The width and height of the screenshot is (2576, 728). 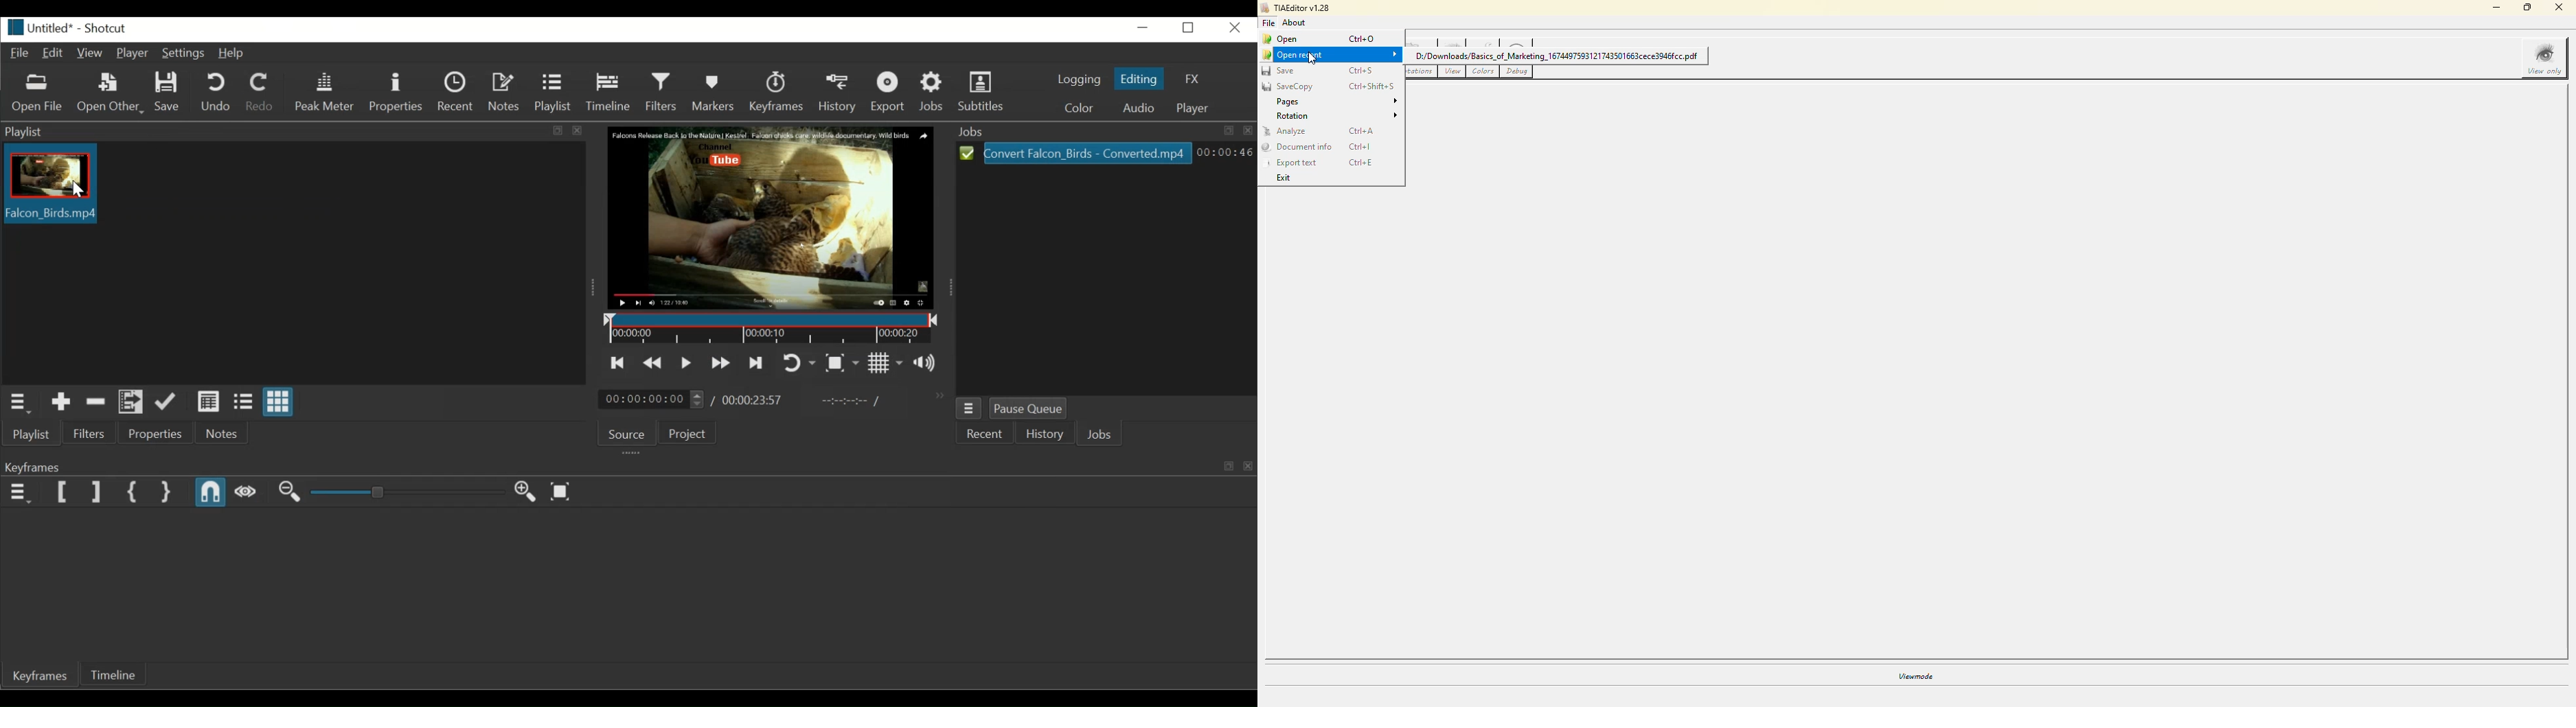 I want to click on FX, so click(x=1189, y=79).